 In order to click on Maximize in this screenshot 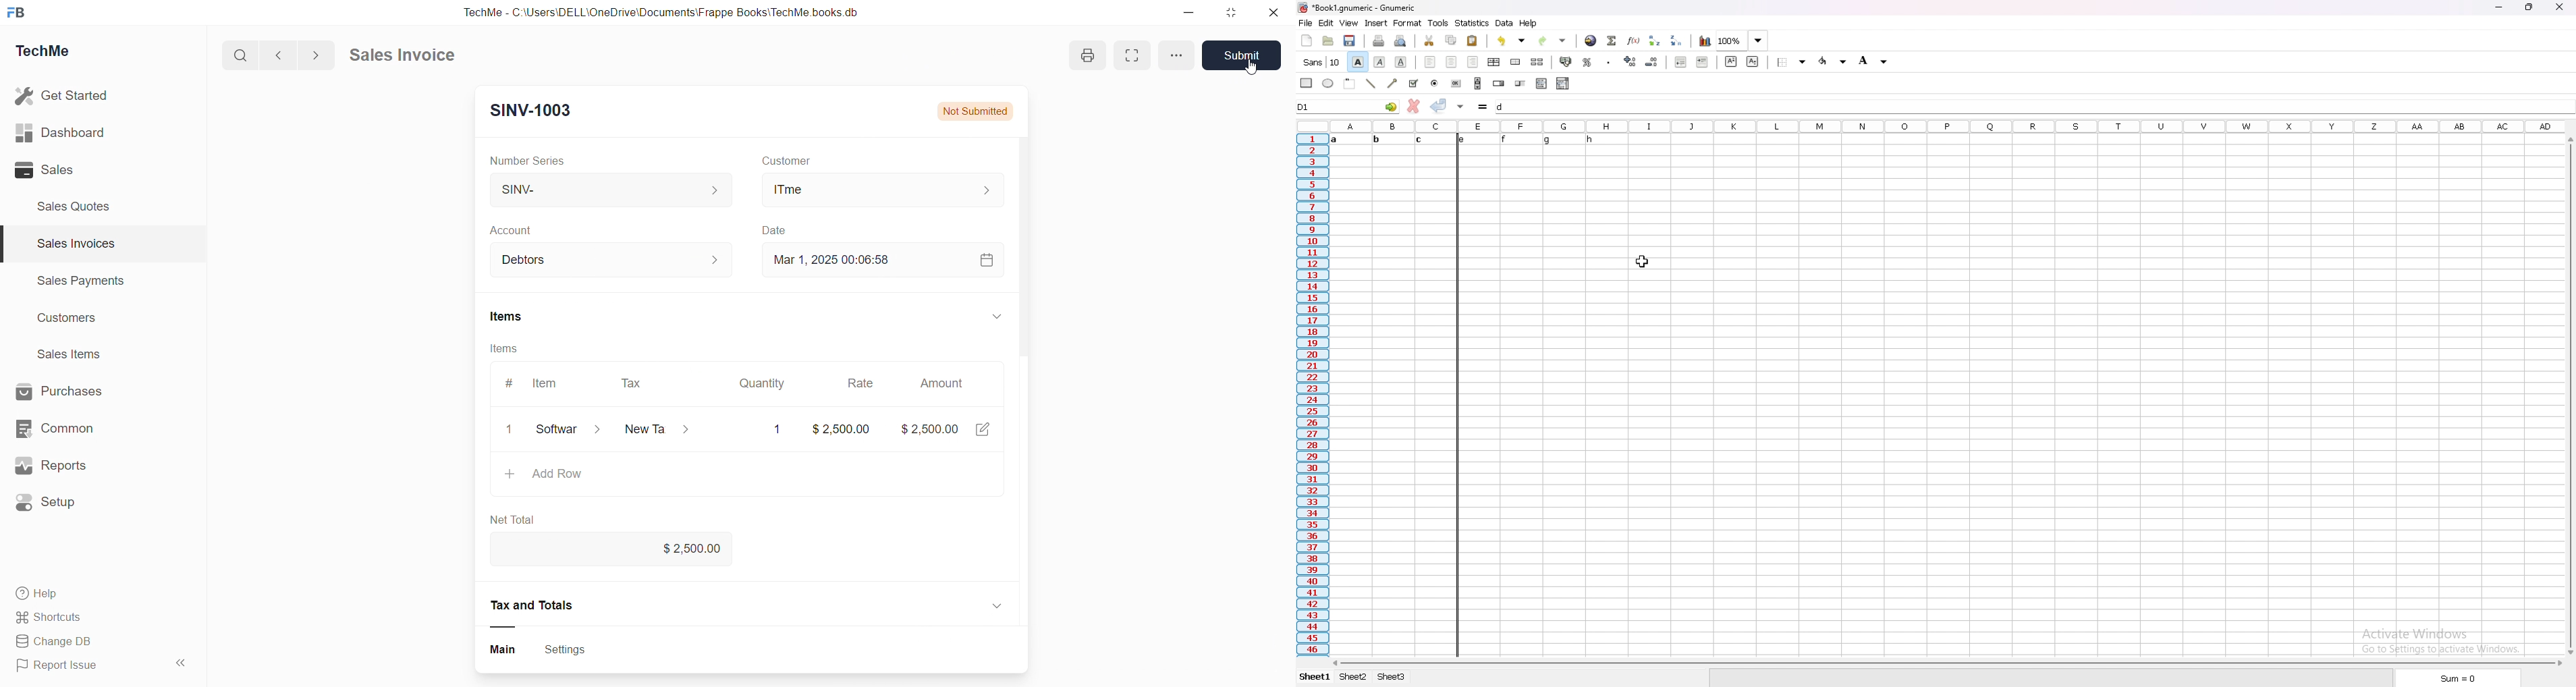, I will do `click(1233, 16)`.